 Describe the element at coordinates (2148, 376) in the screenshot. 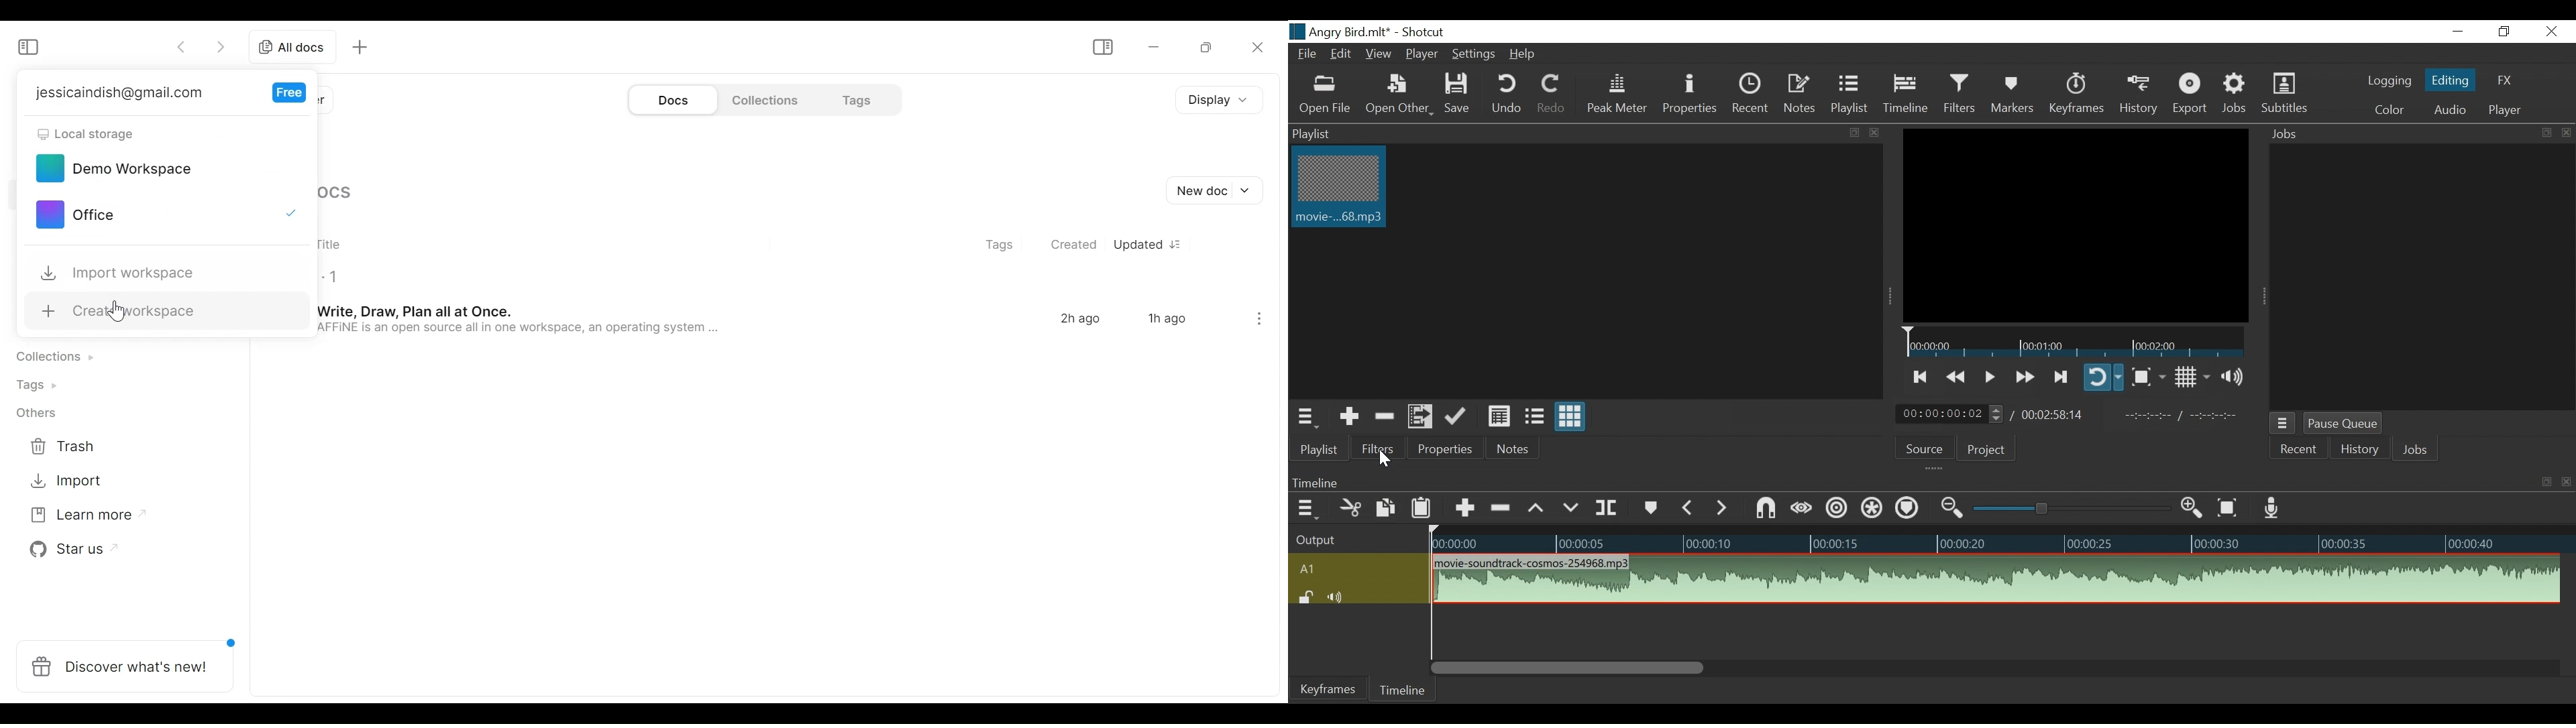

I see `Toggle Zoom` at that location.